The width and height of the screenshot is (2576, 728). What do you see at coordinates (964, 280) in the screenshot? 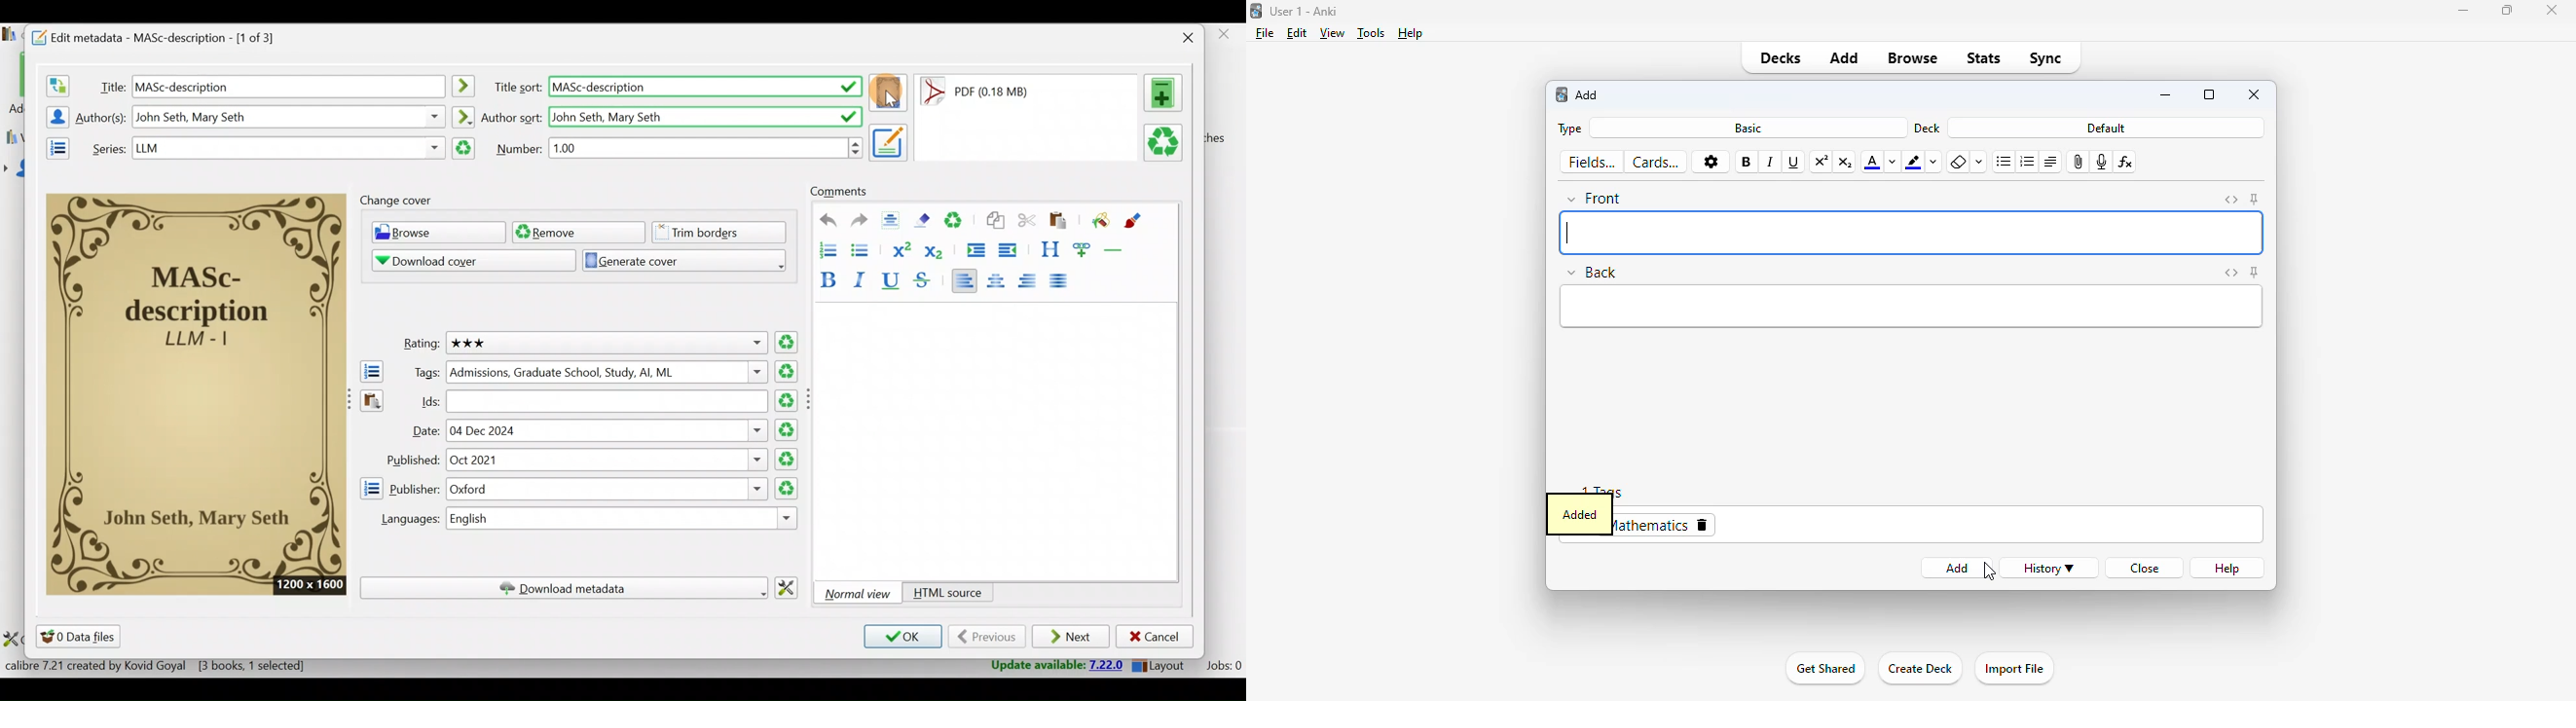
I see `Align left` at bounding box center [964, 280].